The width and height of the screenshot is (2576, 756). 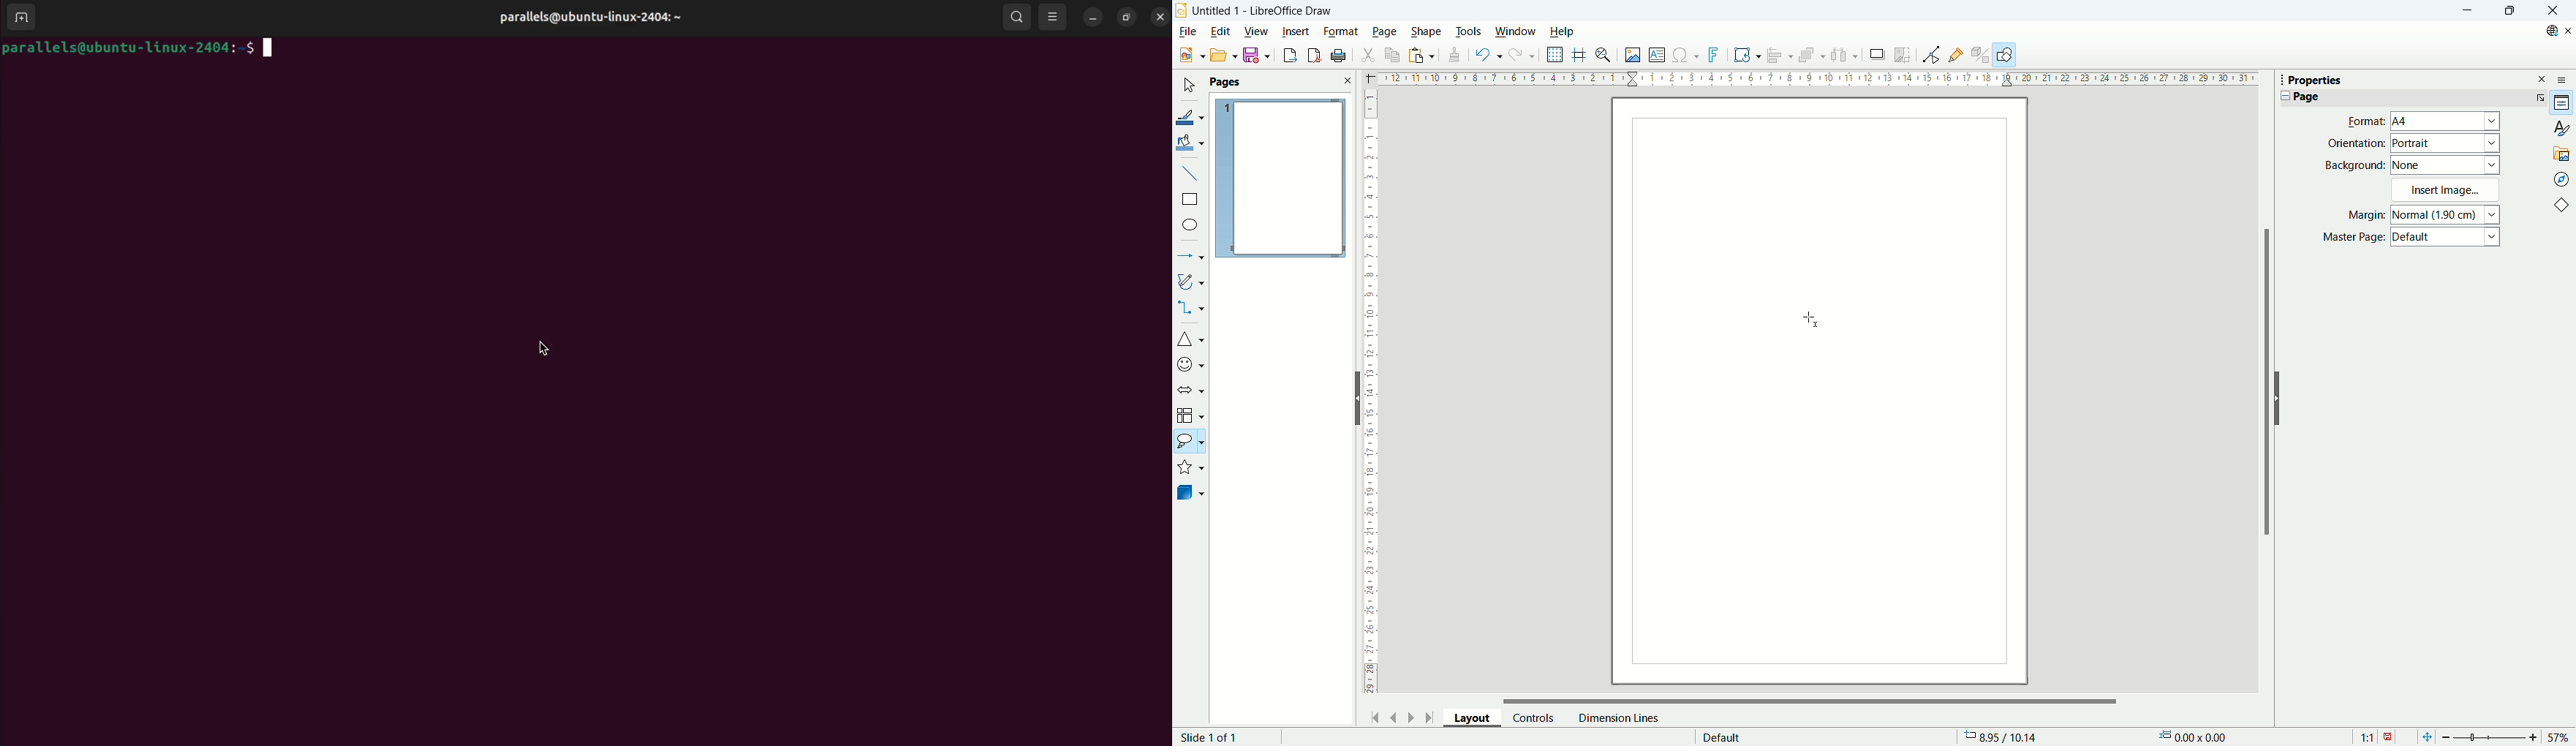 I want to click on previous page, so click(x=1395, y=716).